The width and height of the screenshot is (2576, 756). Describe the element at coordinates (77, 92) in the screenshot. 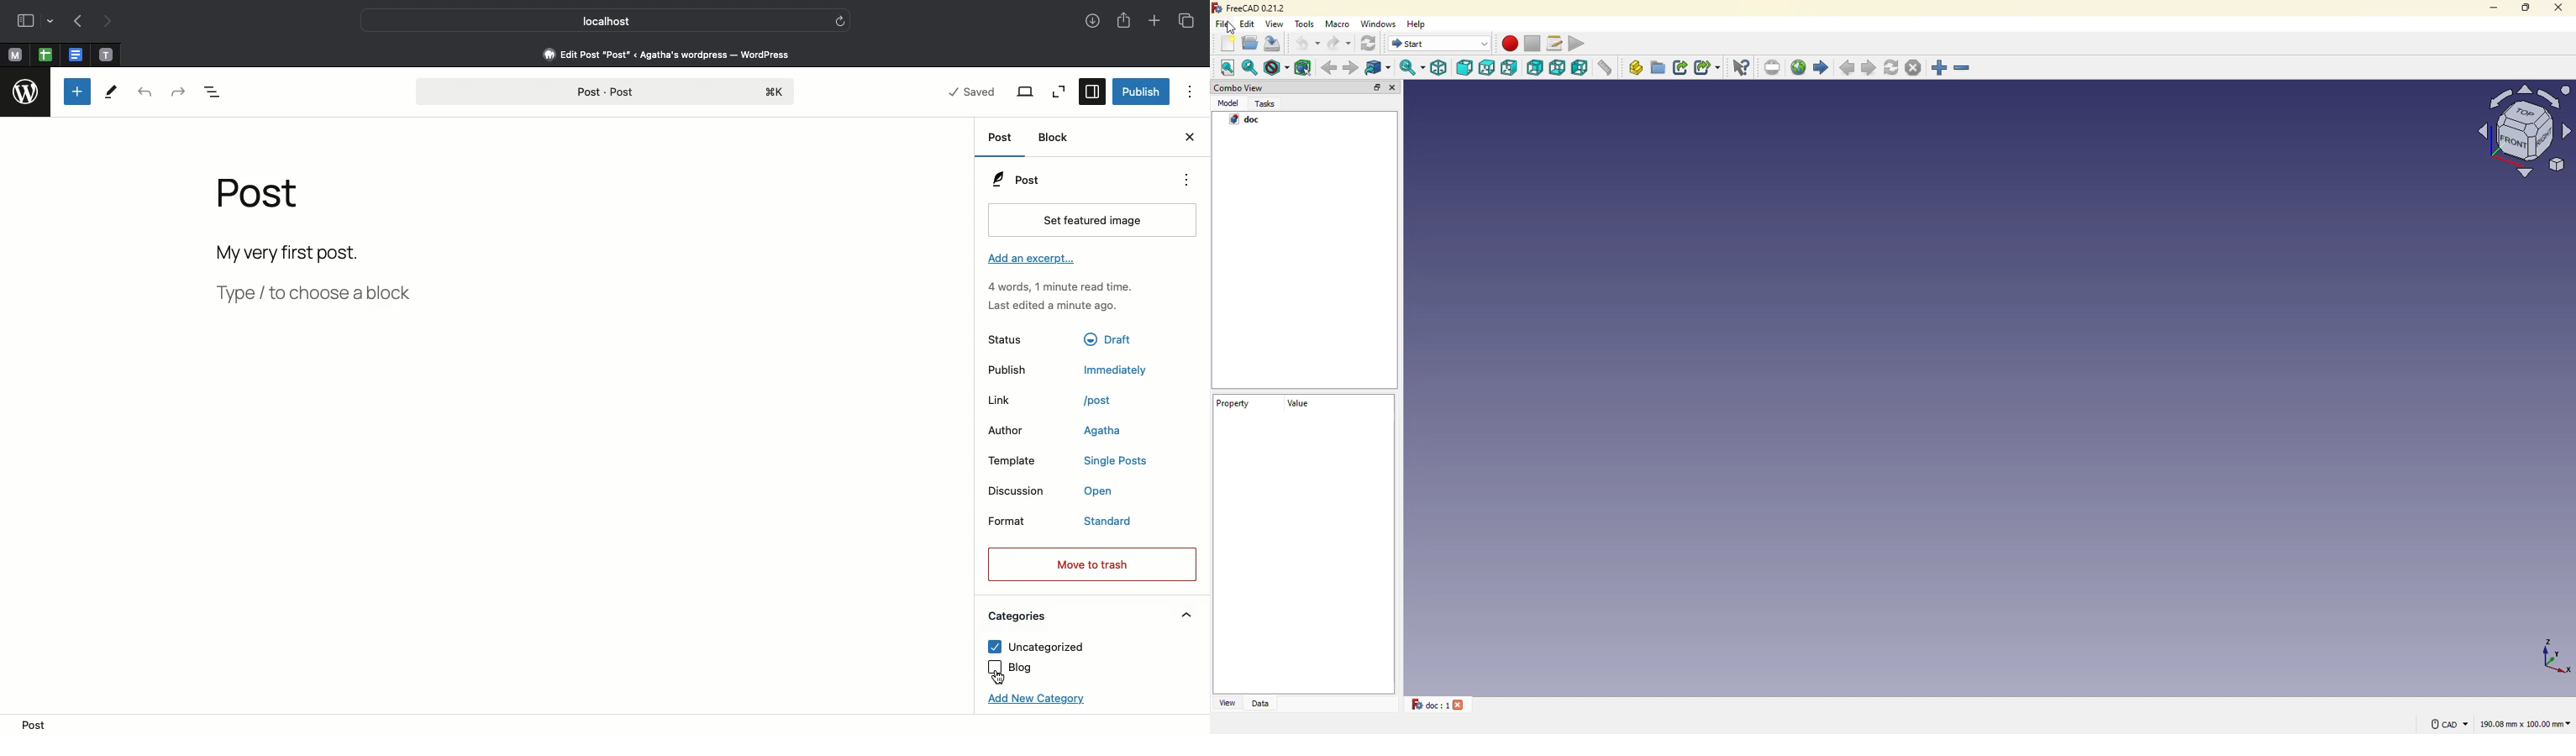

I see `Toggle block inserter` at that location.